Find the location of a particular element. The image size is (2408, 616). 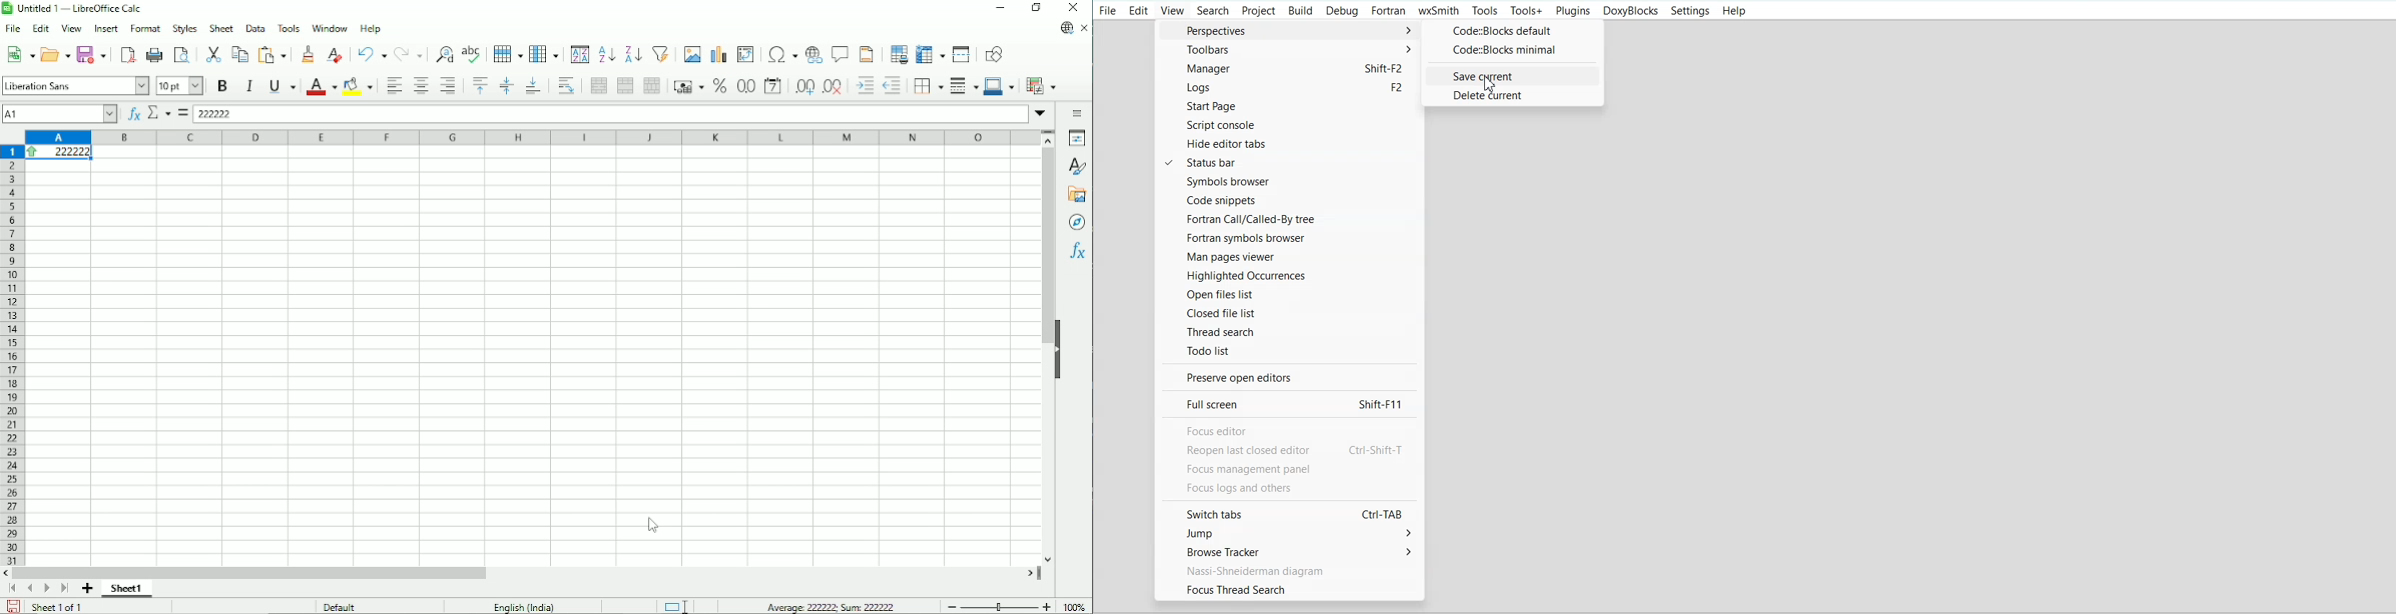

scroll right is located at coordinates (1030, 572).